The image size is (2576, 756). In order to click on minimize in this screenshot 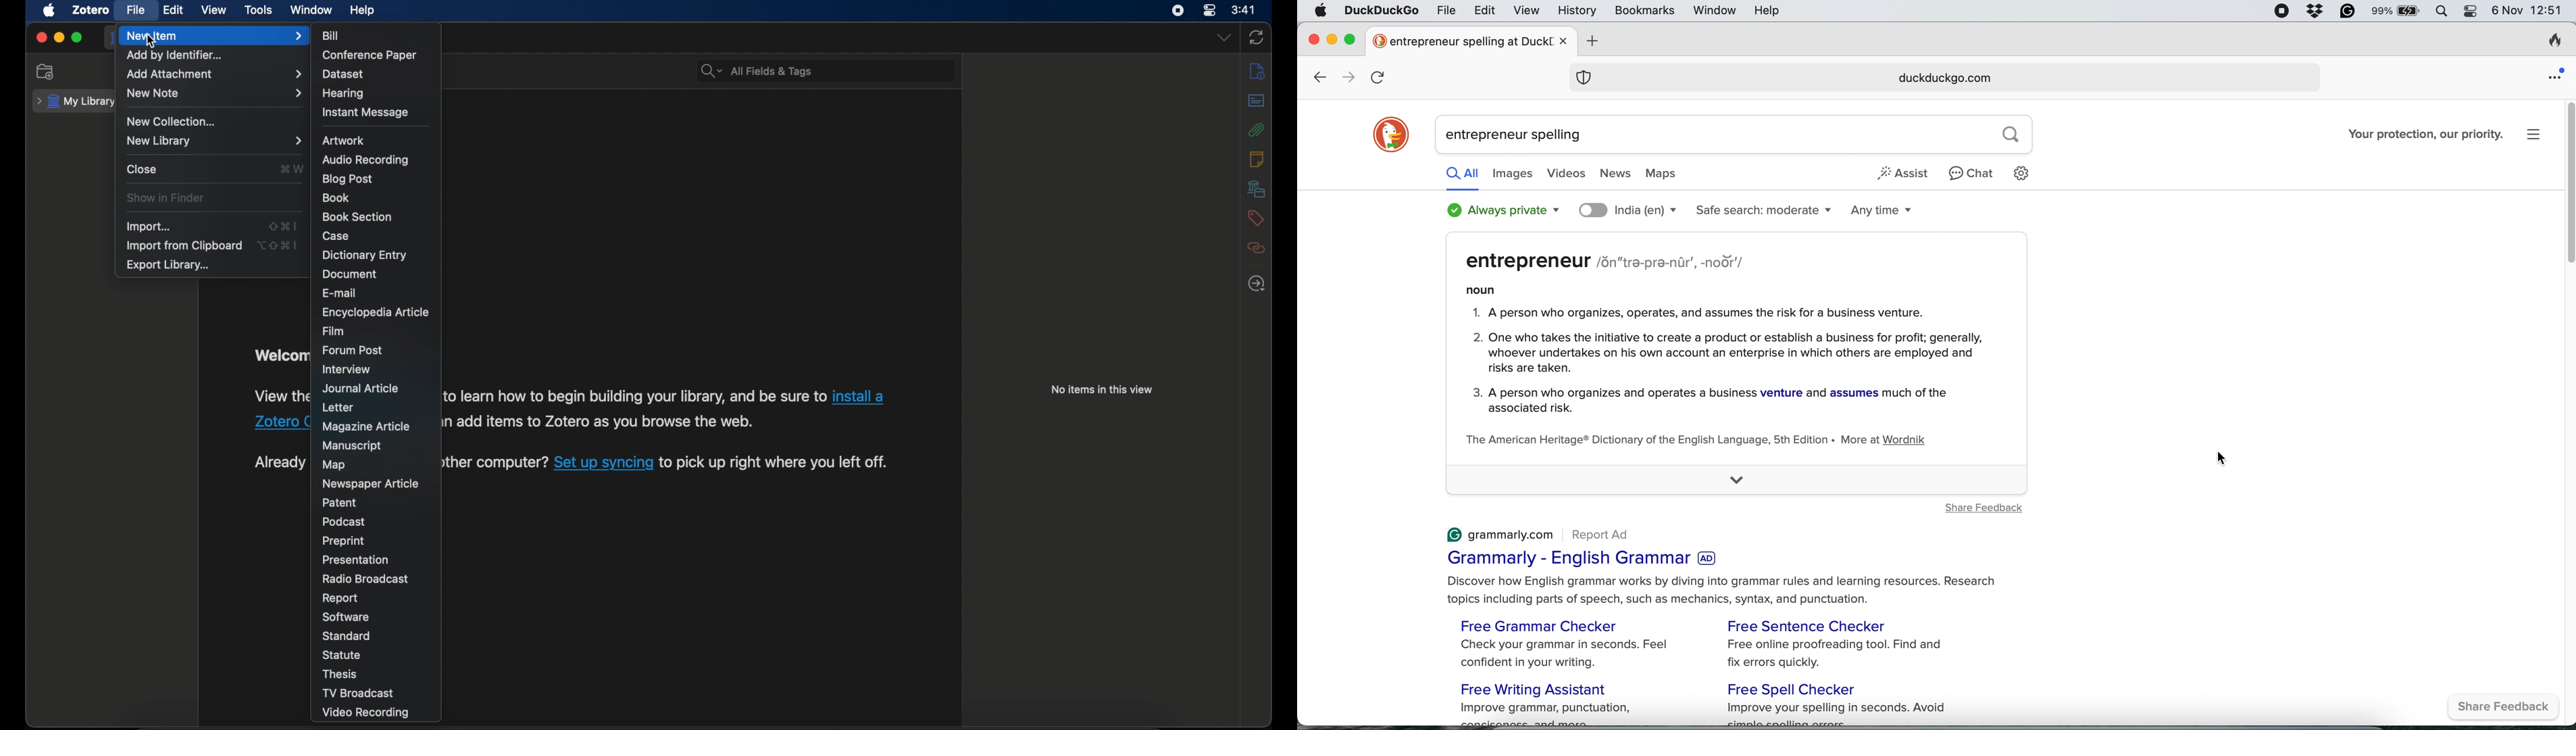, I will do `click(60, 38)`.